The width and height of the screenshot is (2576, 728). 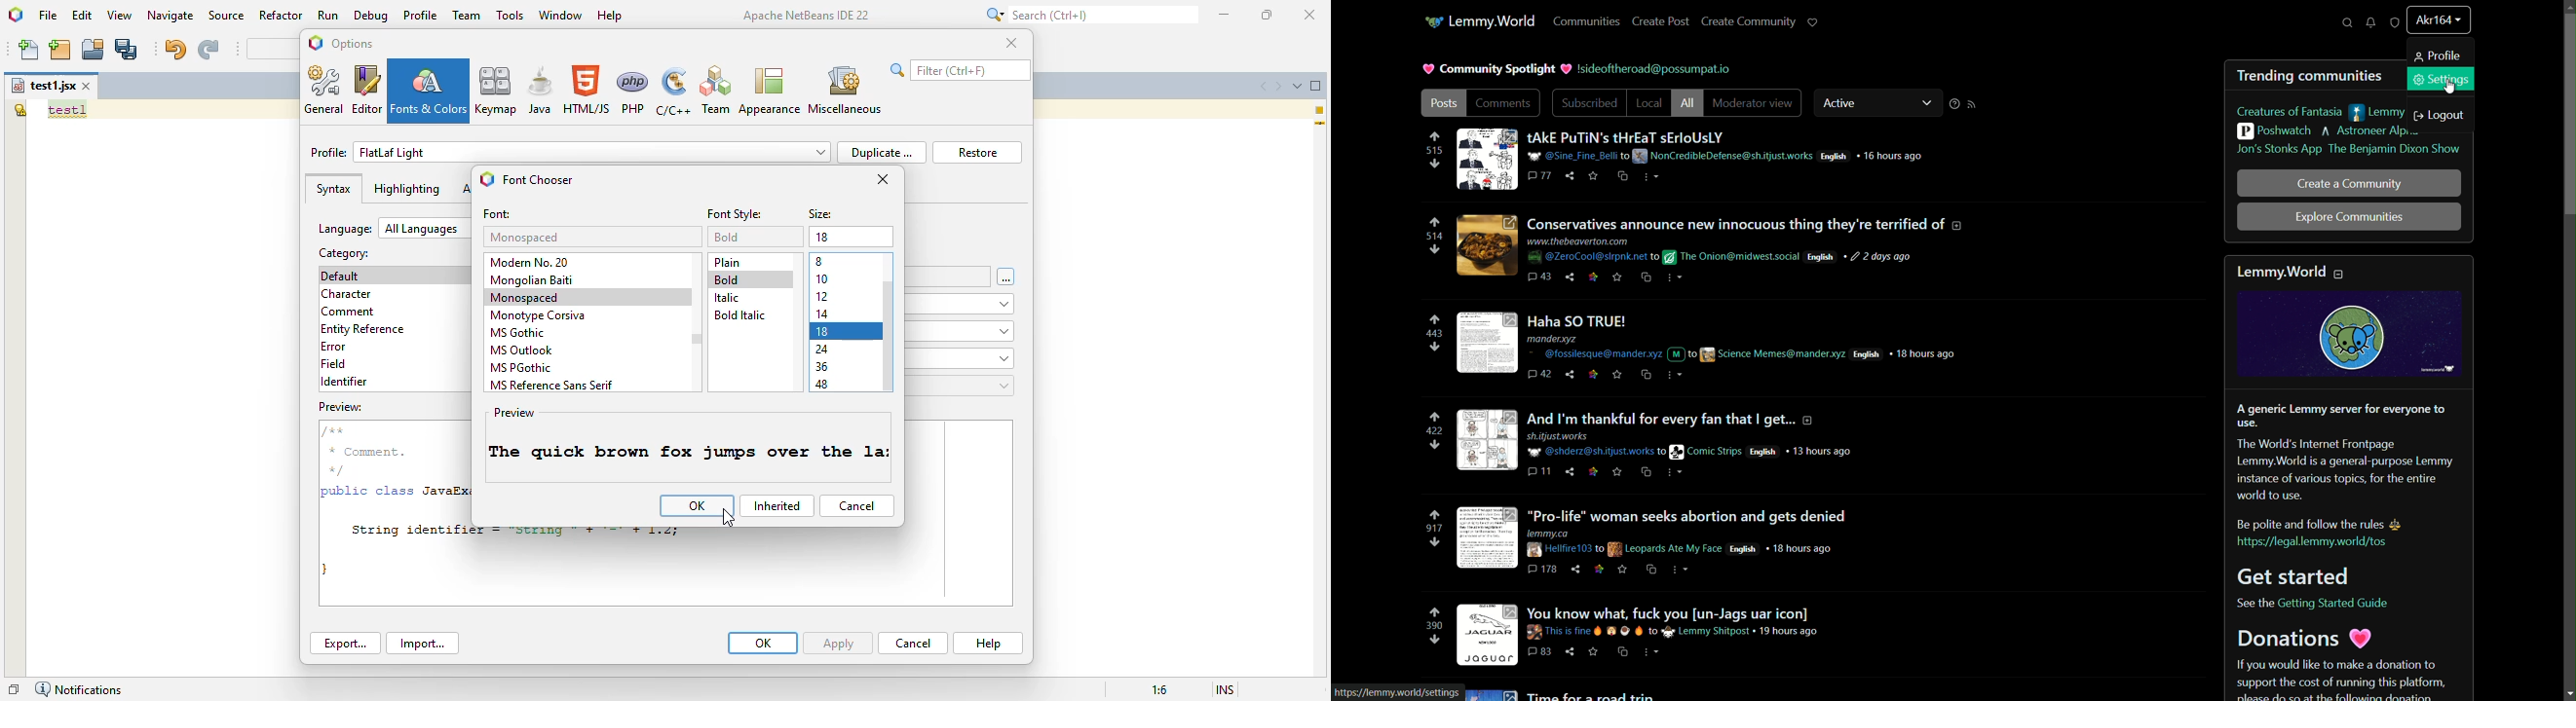 I want to click on create post, so click(x=1661, y=23).